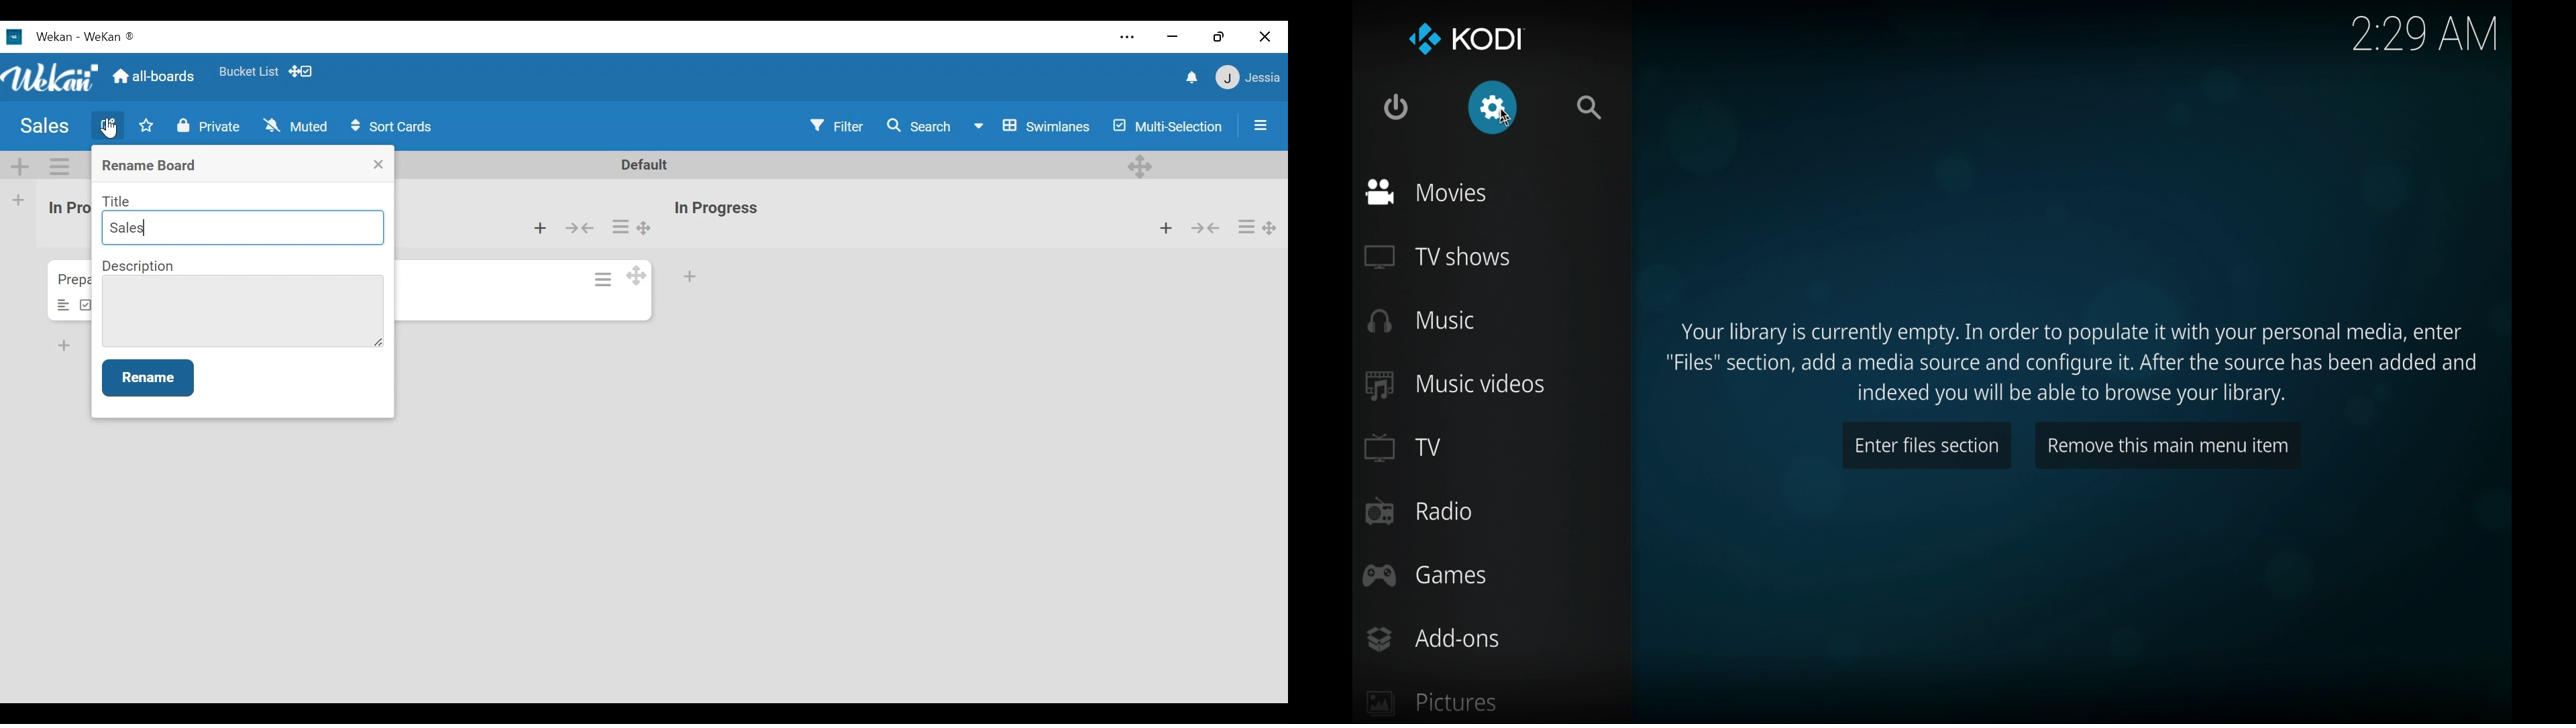  I want to click on pictures, so click(1432, 703).